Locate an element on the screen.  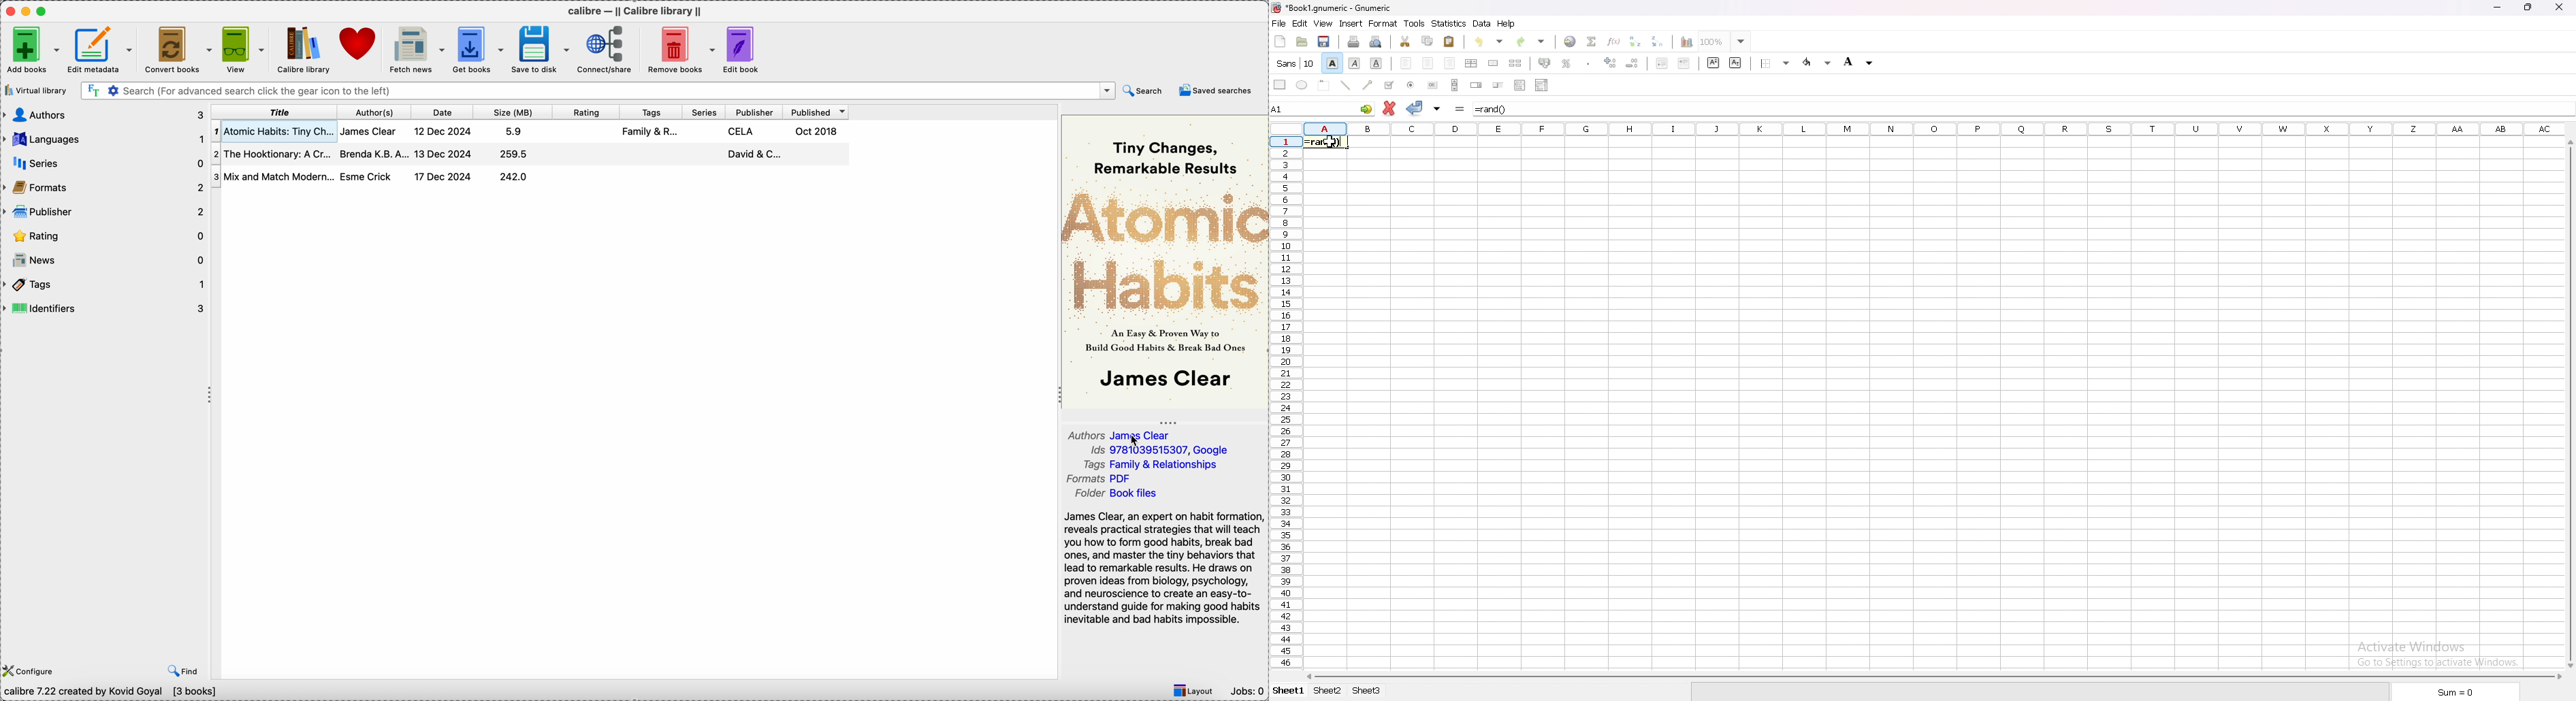
save is located at coordinates (1324, 42).